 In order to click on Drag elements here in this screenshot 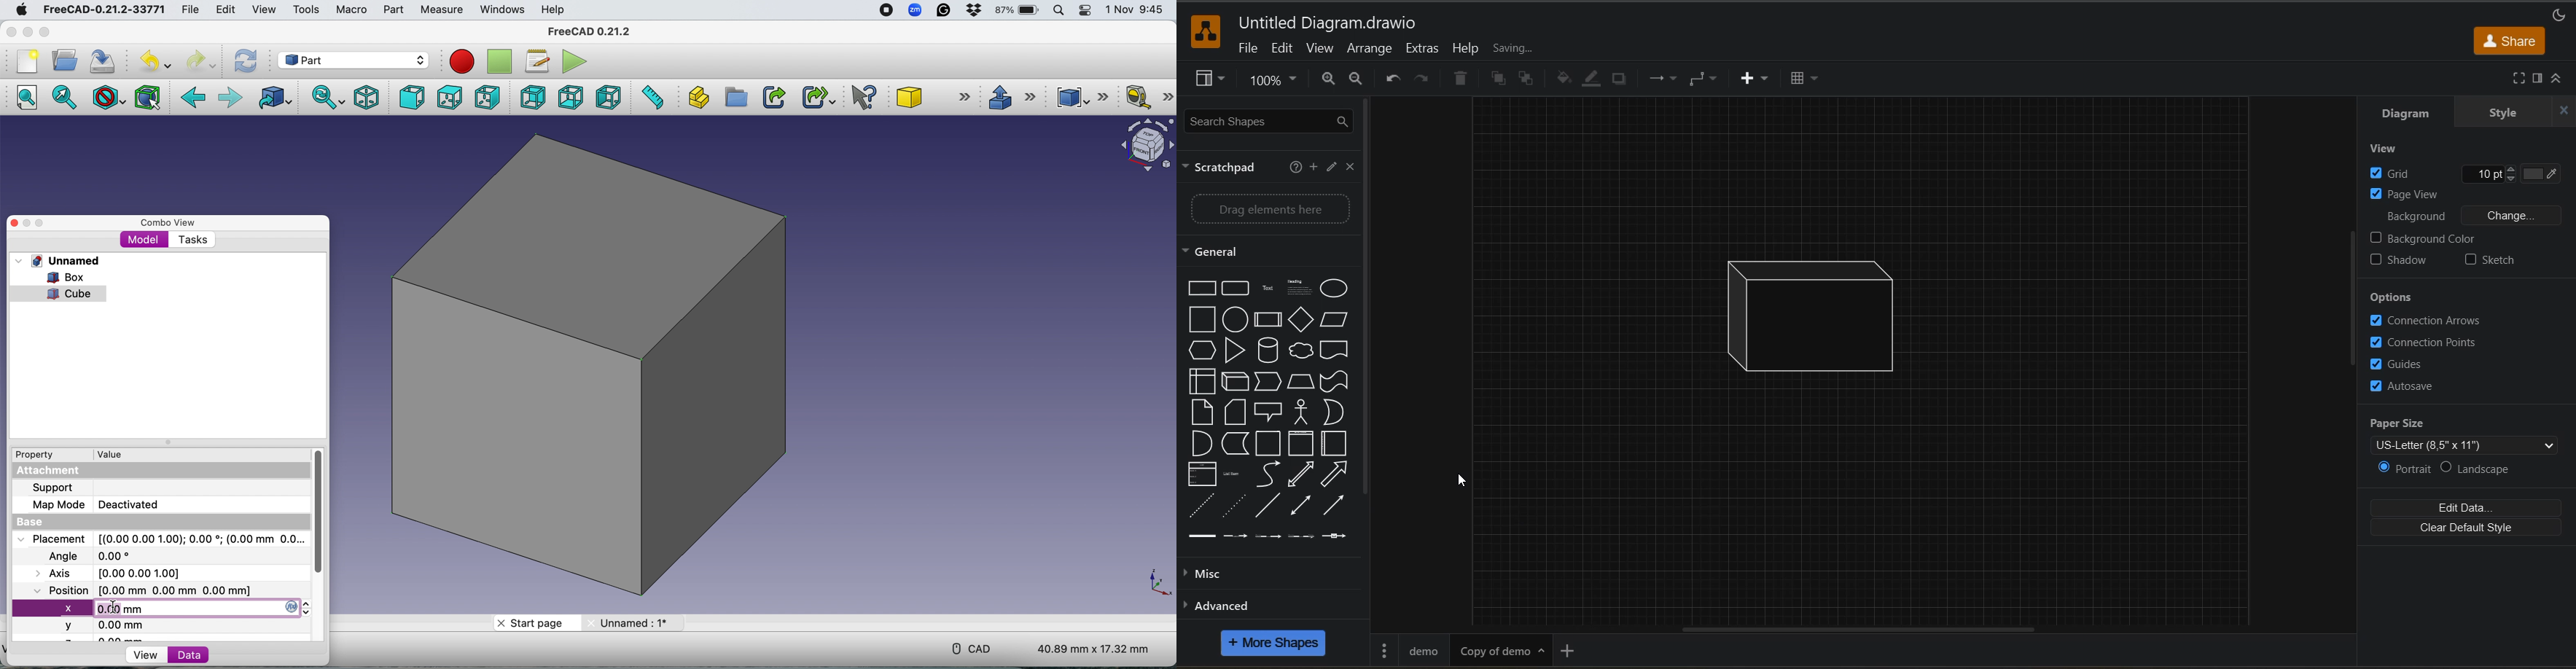, I will do `click(1271, 211)`.